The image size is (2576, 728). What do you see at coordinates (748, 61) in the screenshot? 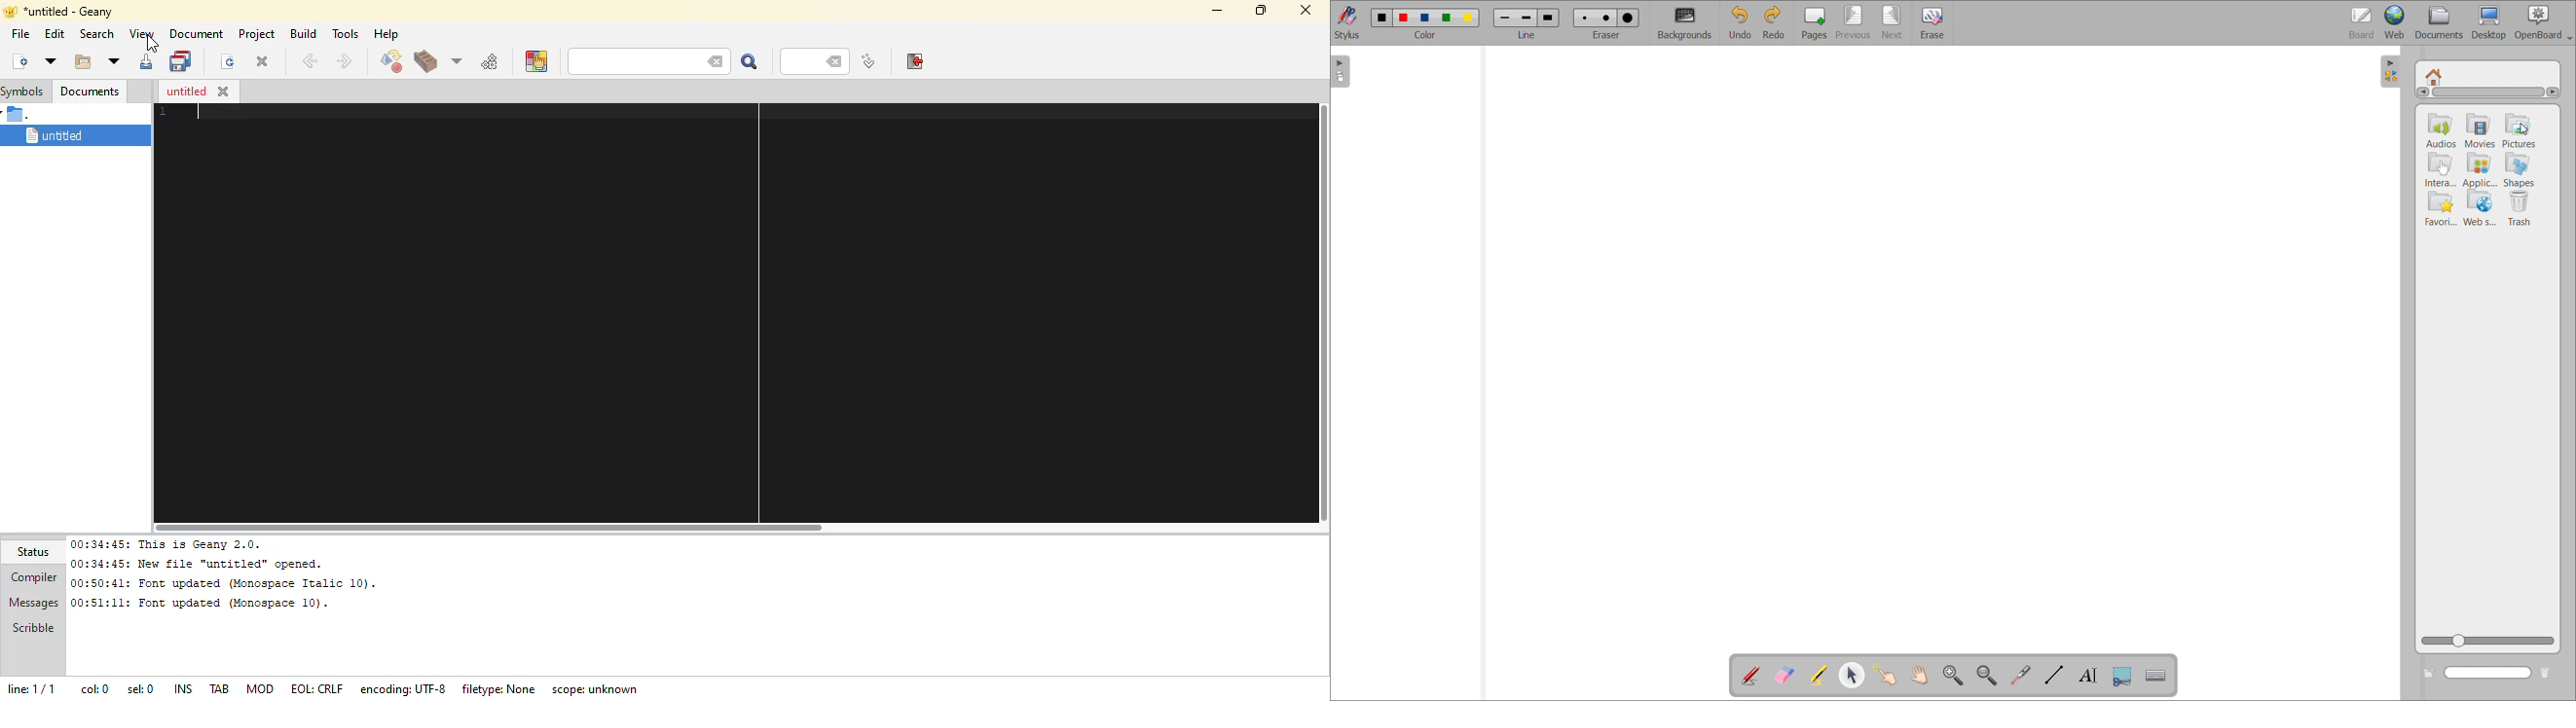
I see `search` at bounding box center [748, 61].